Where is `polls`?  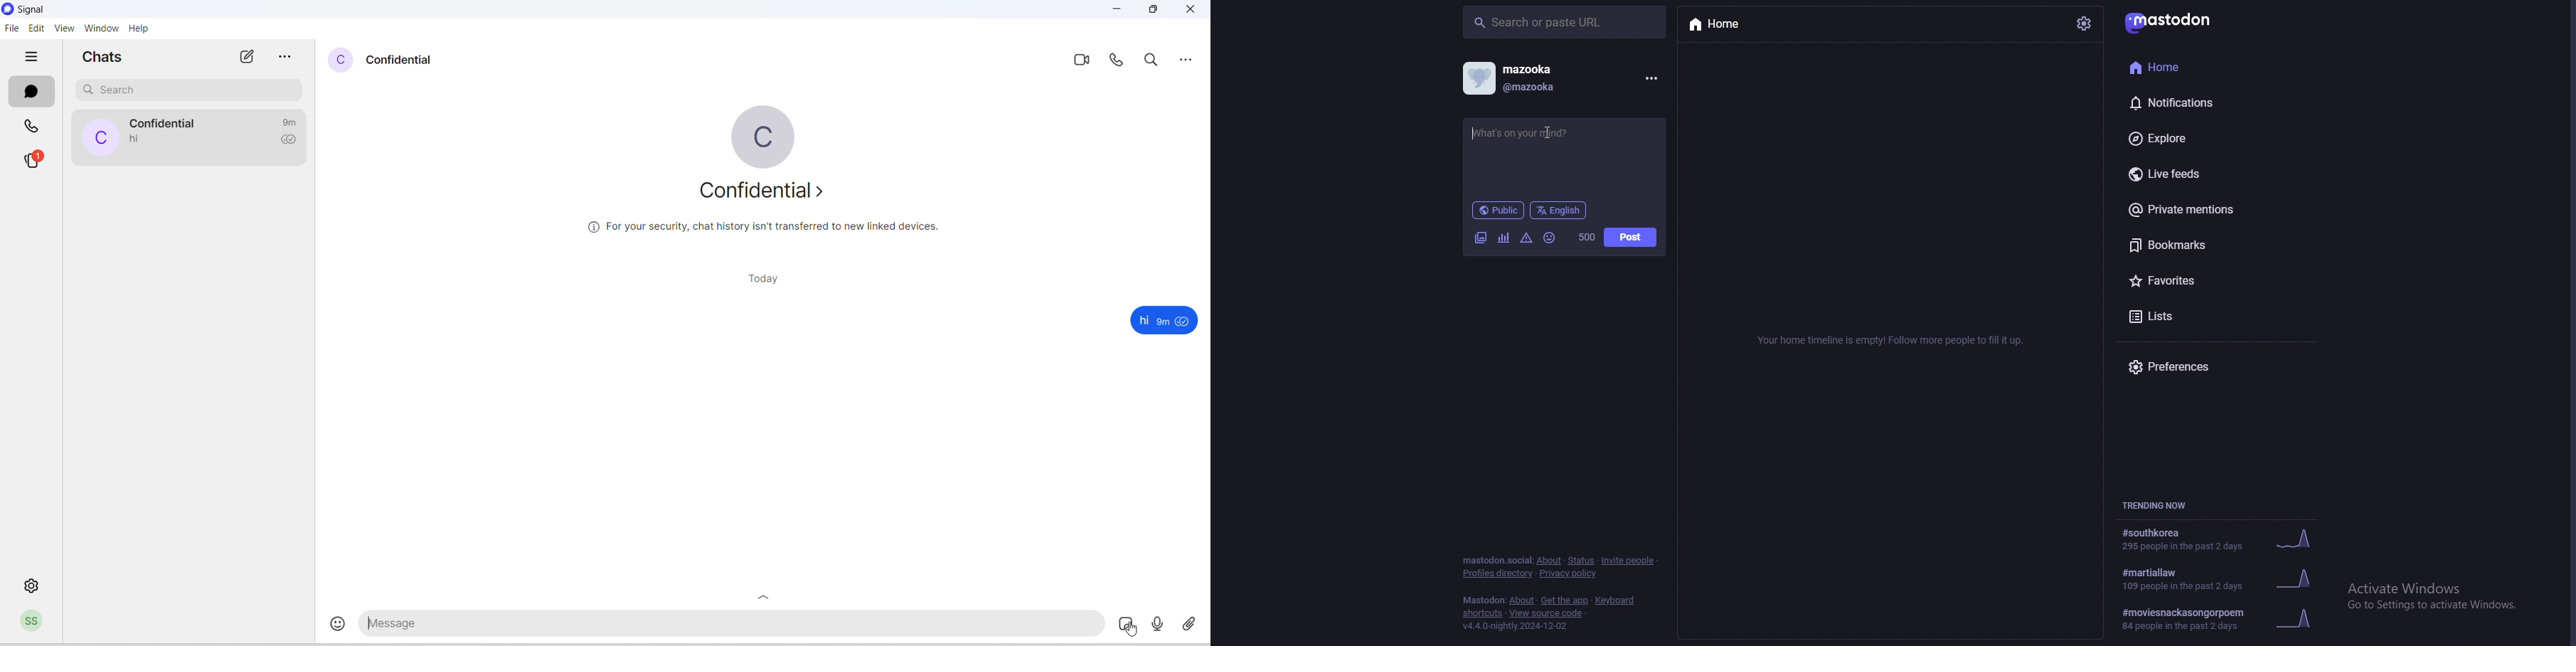
polls is located at coordinates (1503, 238).